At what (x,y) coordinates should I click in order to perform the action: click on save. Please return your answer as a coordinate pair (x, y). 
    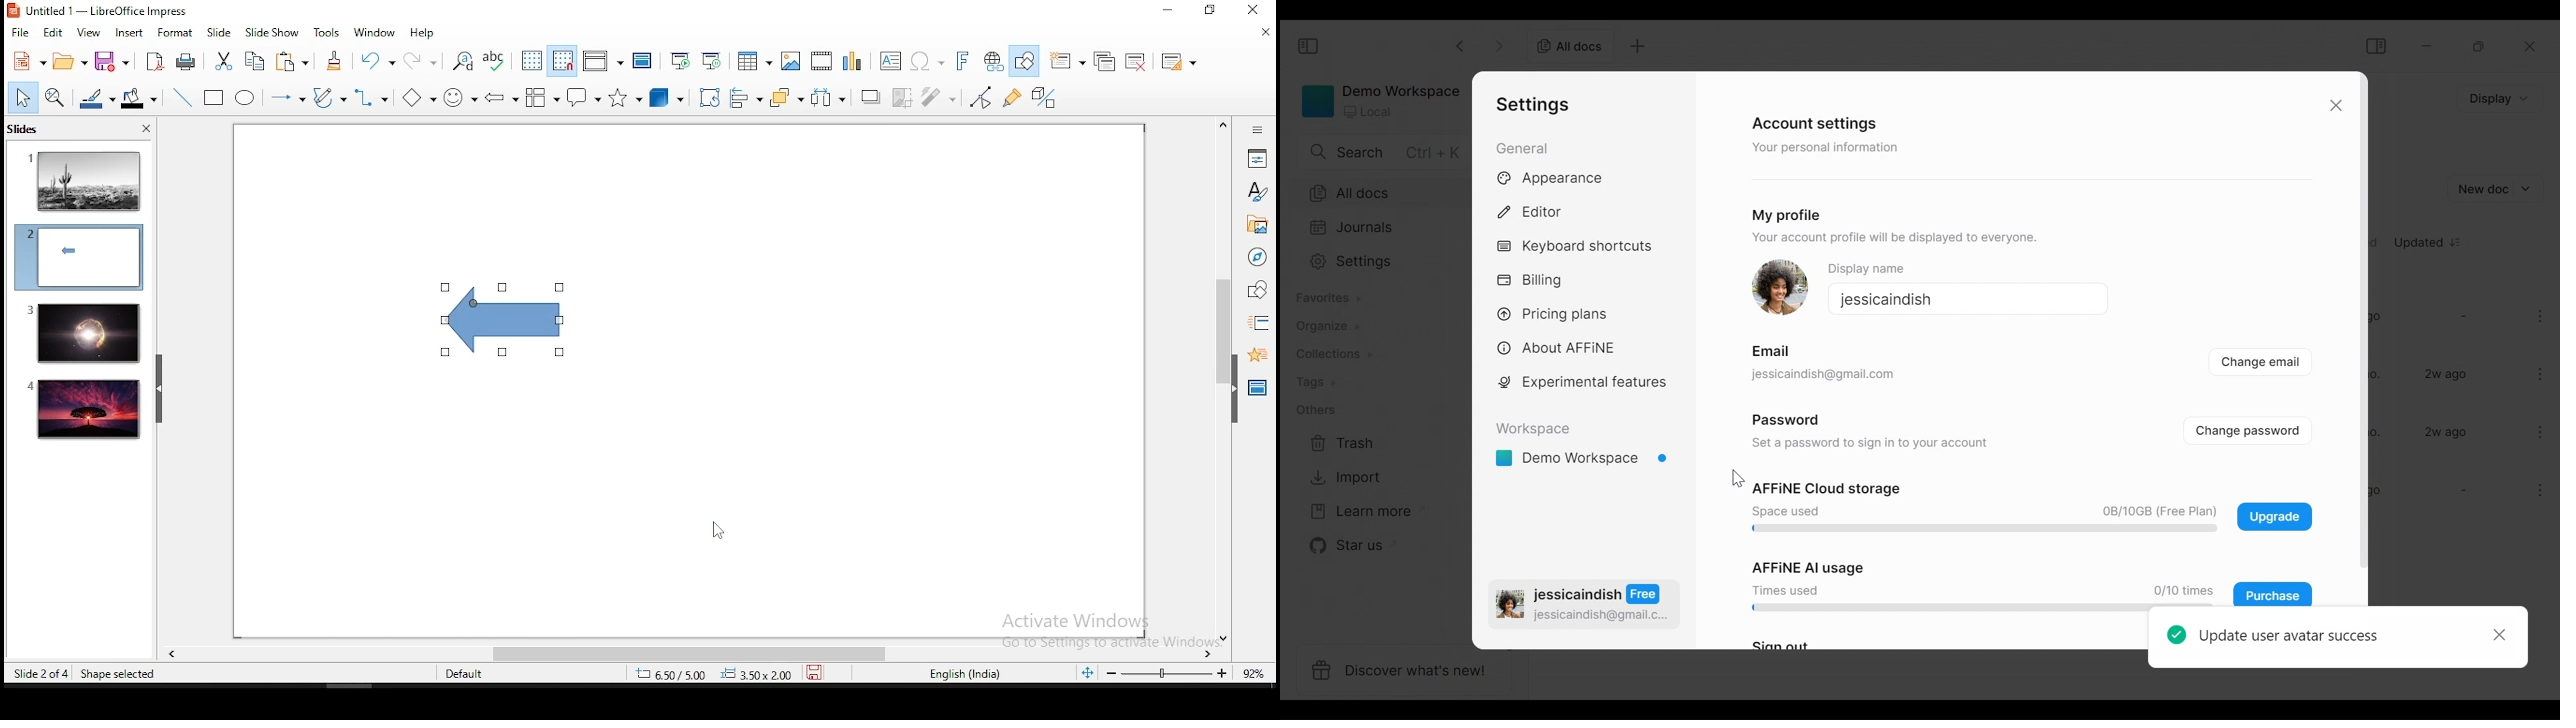
    Looking at the image, I should click on (819, 672).